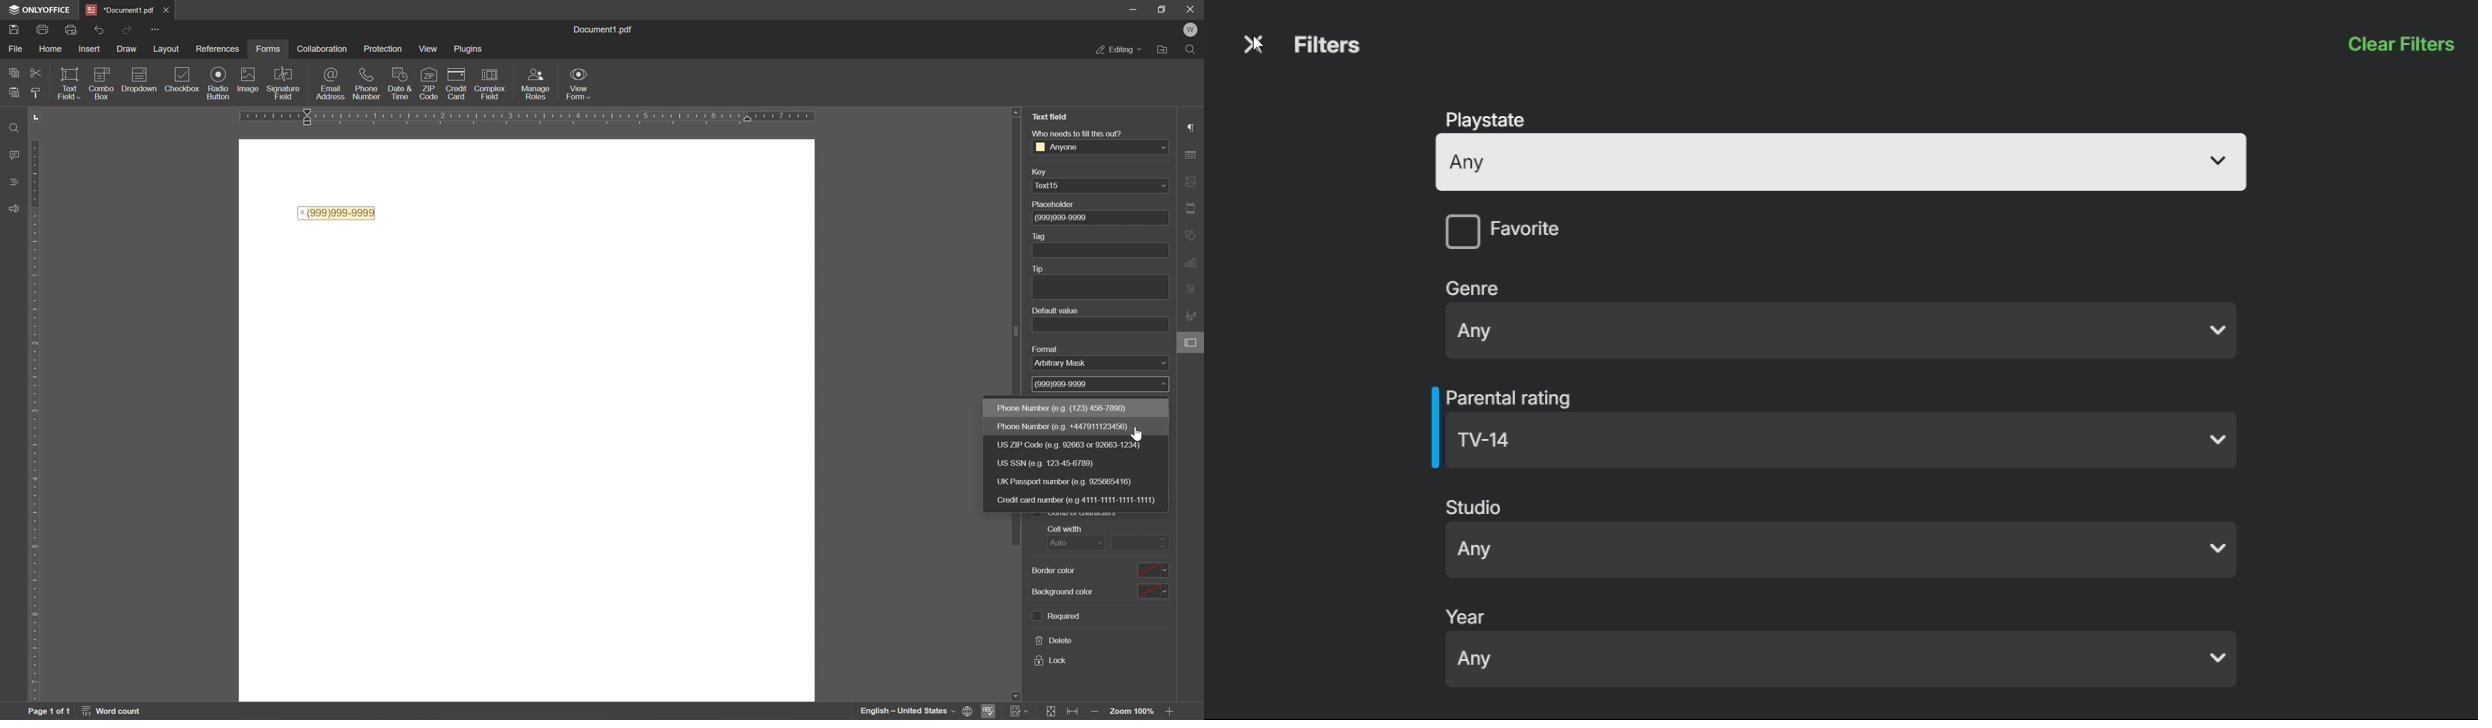 The image size is (2492, 728). Describe the element at coordinates (386, 50) in the screenshot. I see `protection` at that location.